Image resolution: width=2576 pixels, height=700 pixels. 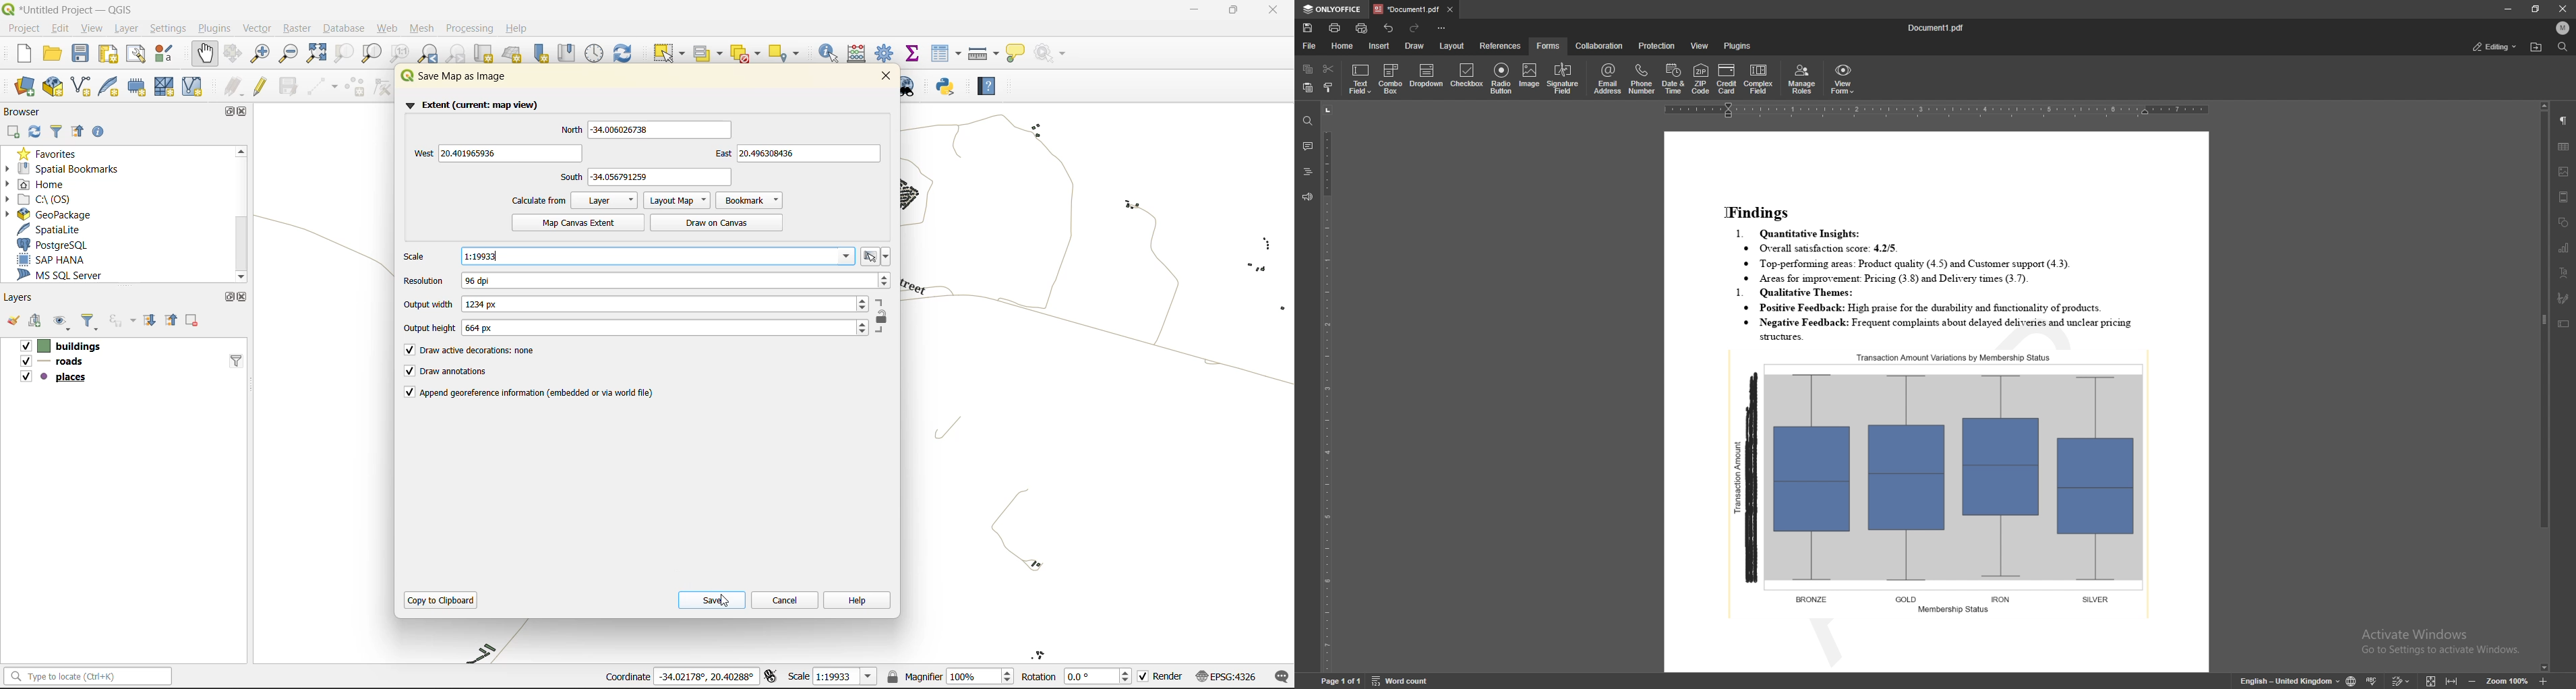 I want to click on status bar, so click(x=86, y=677).